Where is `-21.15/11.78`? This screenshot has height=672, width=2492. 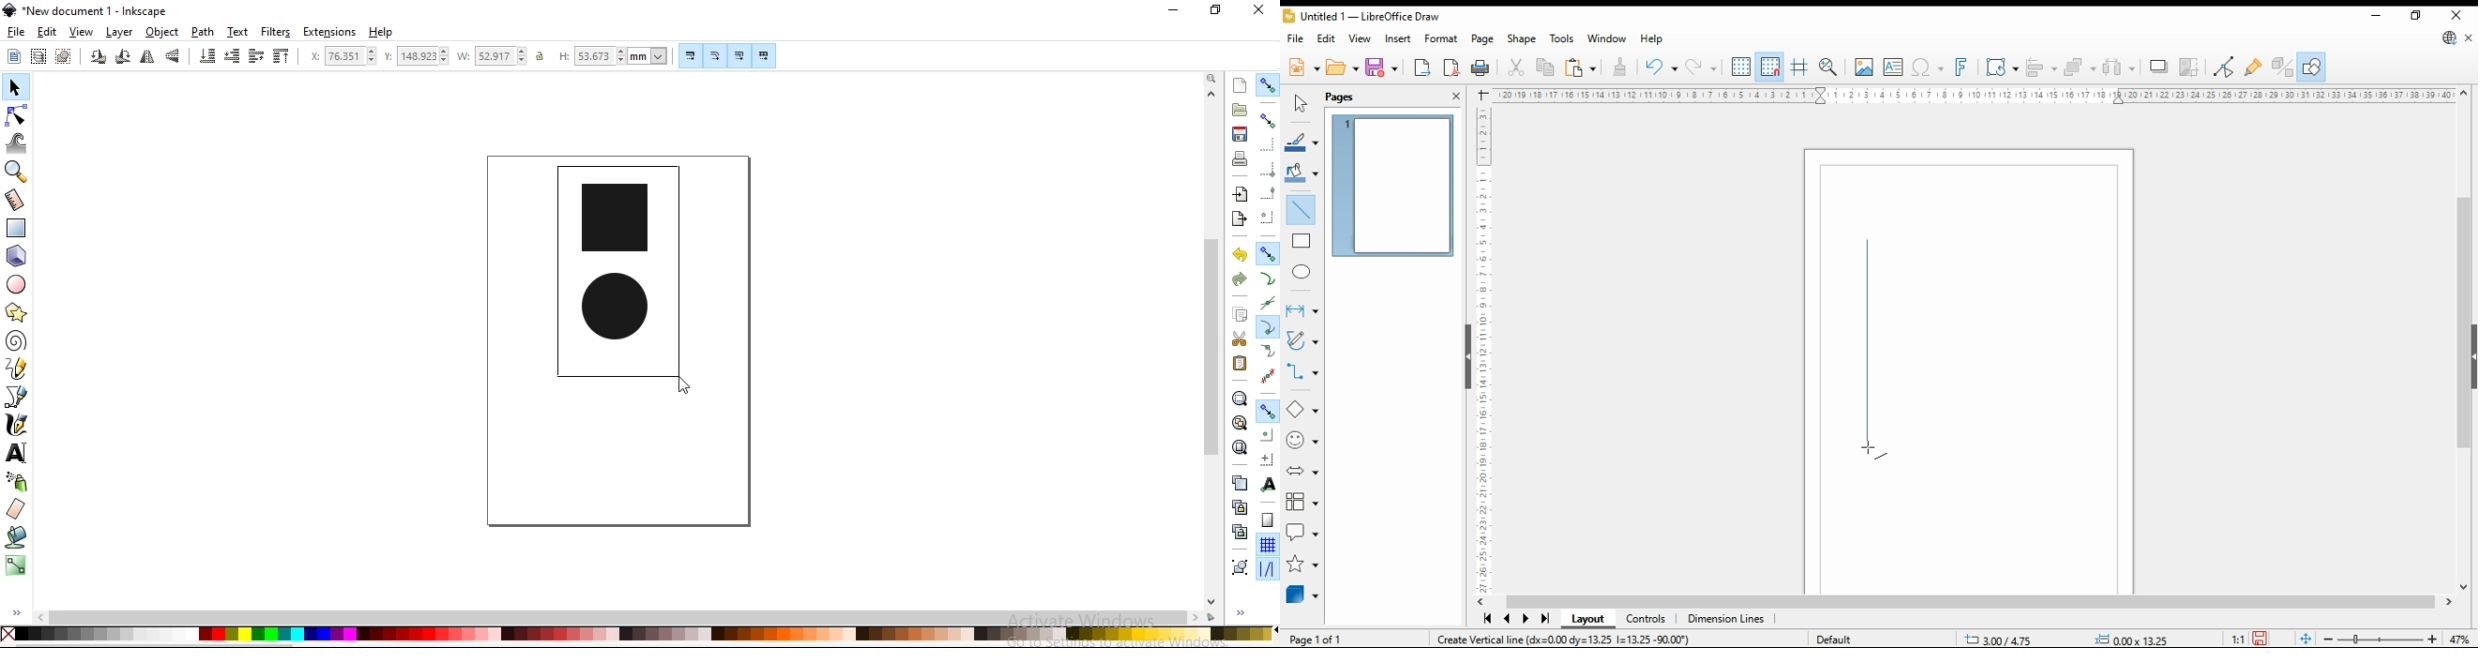
-21.15/11.78 is located at coordinates (2007, 641).